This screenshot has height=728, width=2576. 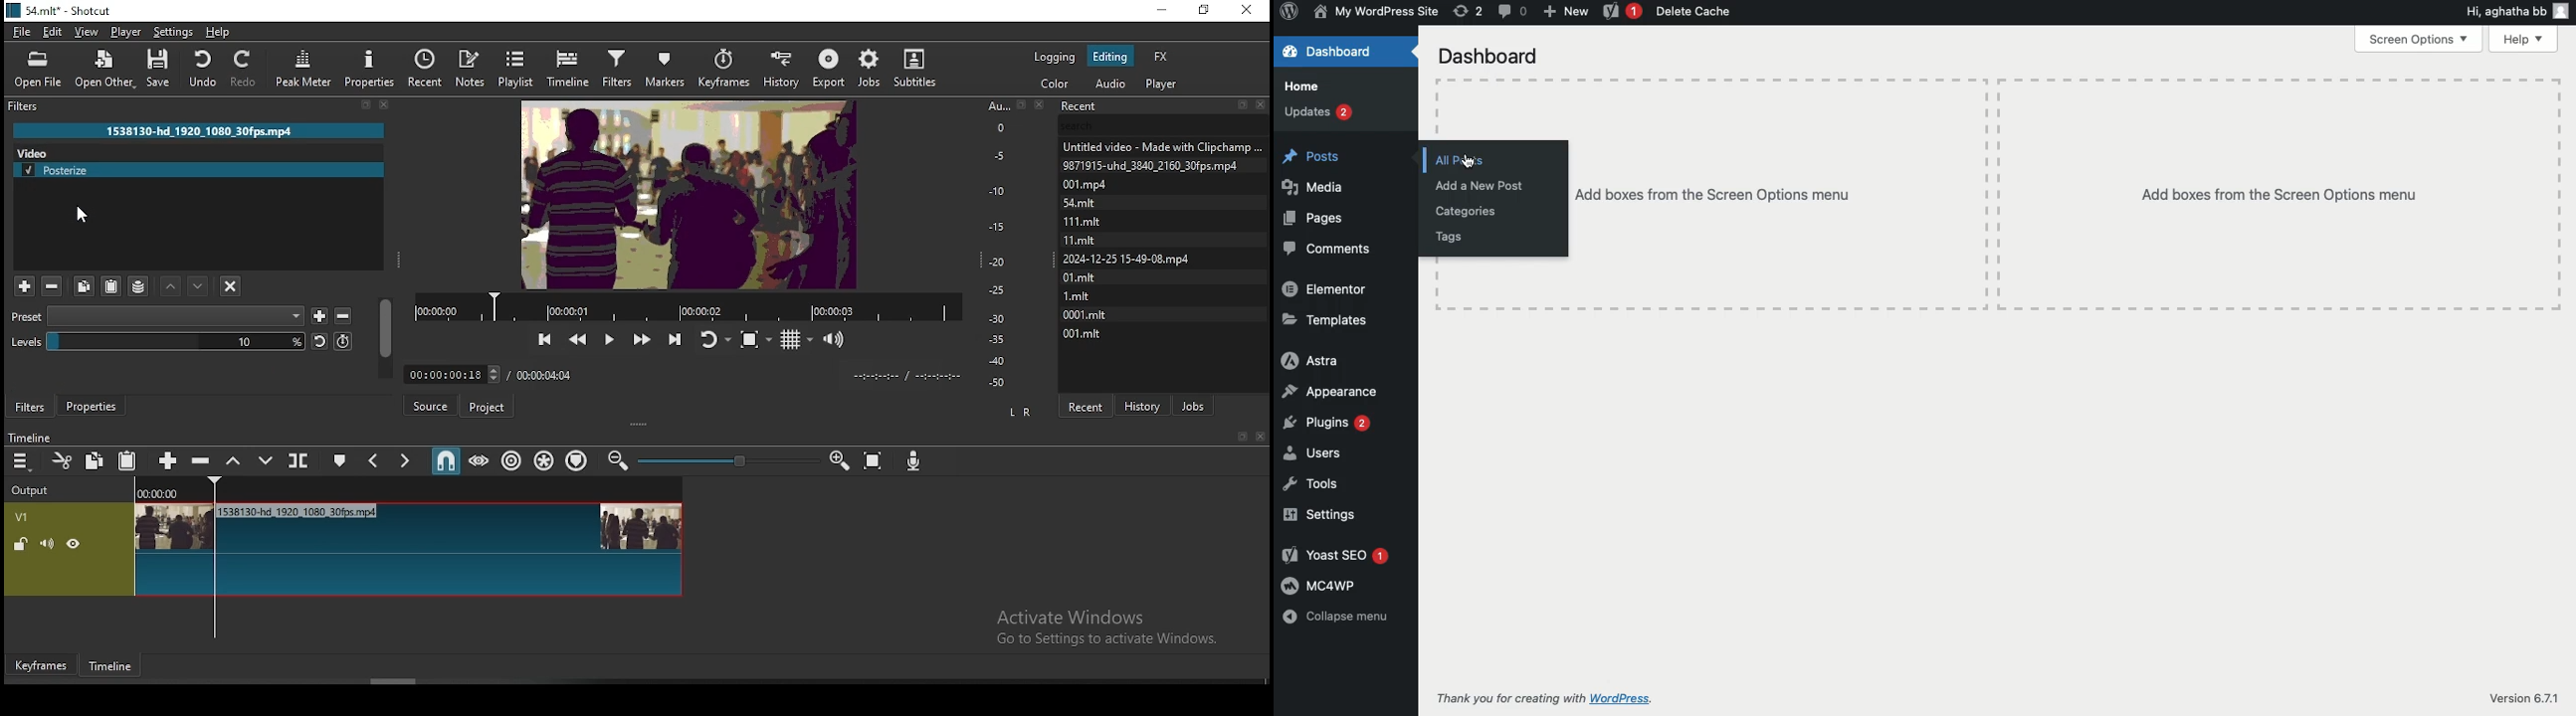 I want to click on snap, so click(x=441, y=462).